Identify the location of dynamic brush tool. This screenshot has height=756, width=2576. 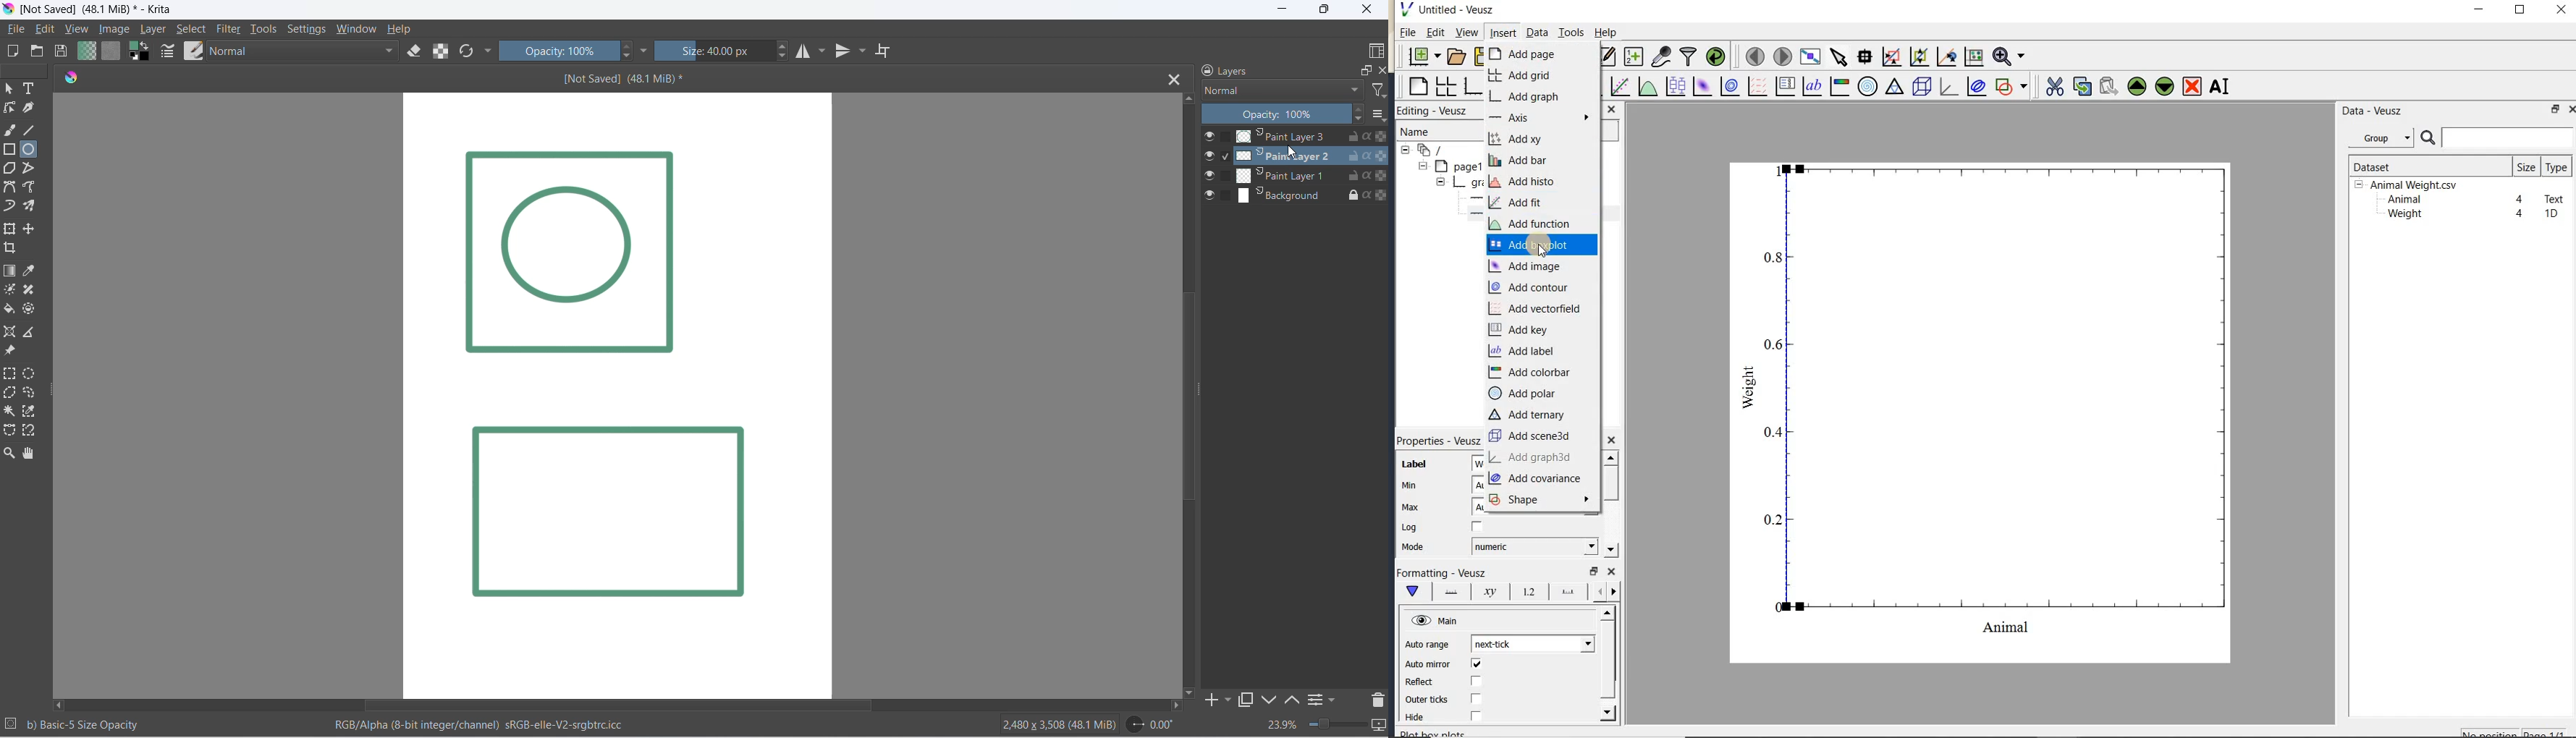
(12, 208).